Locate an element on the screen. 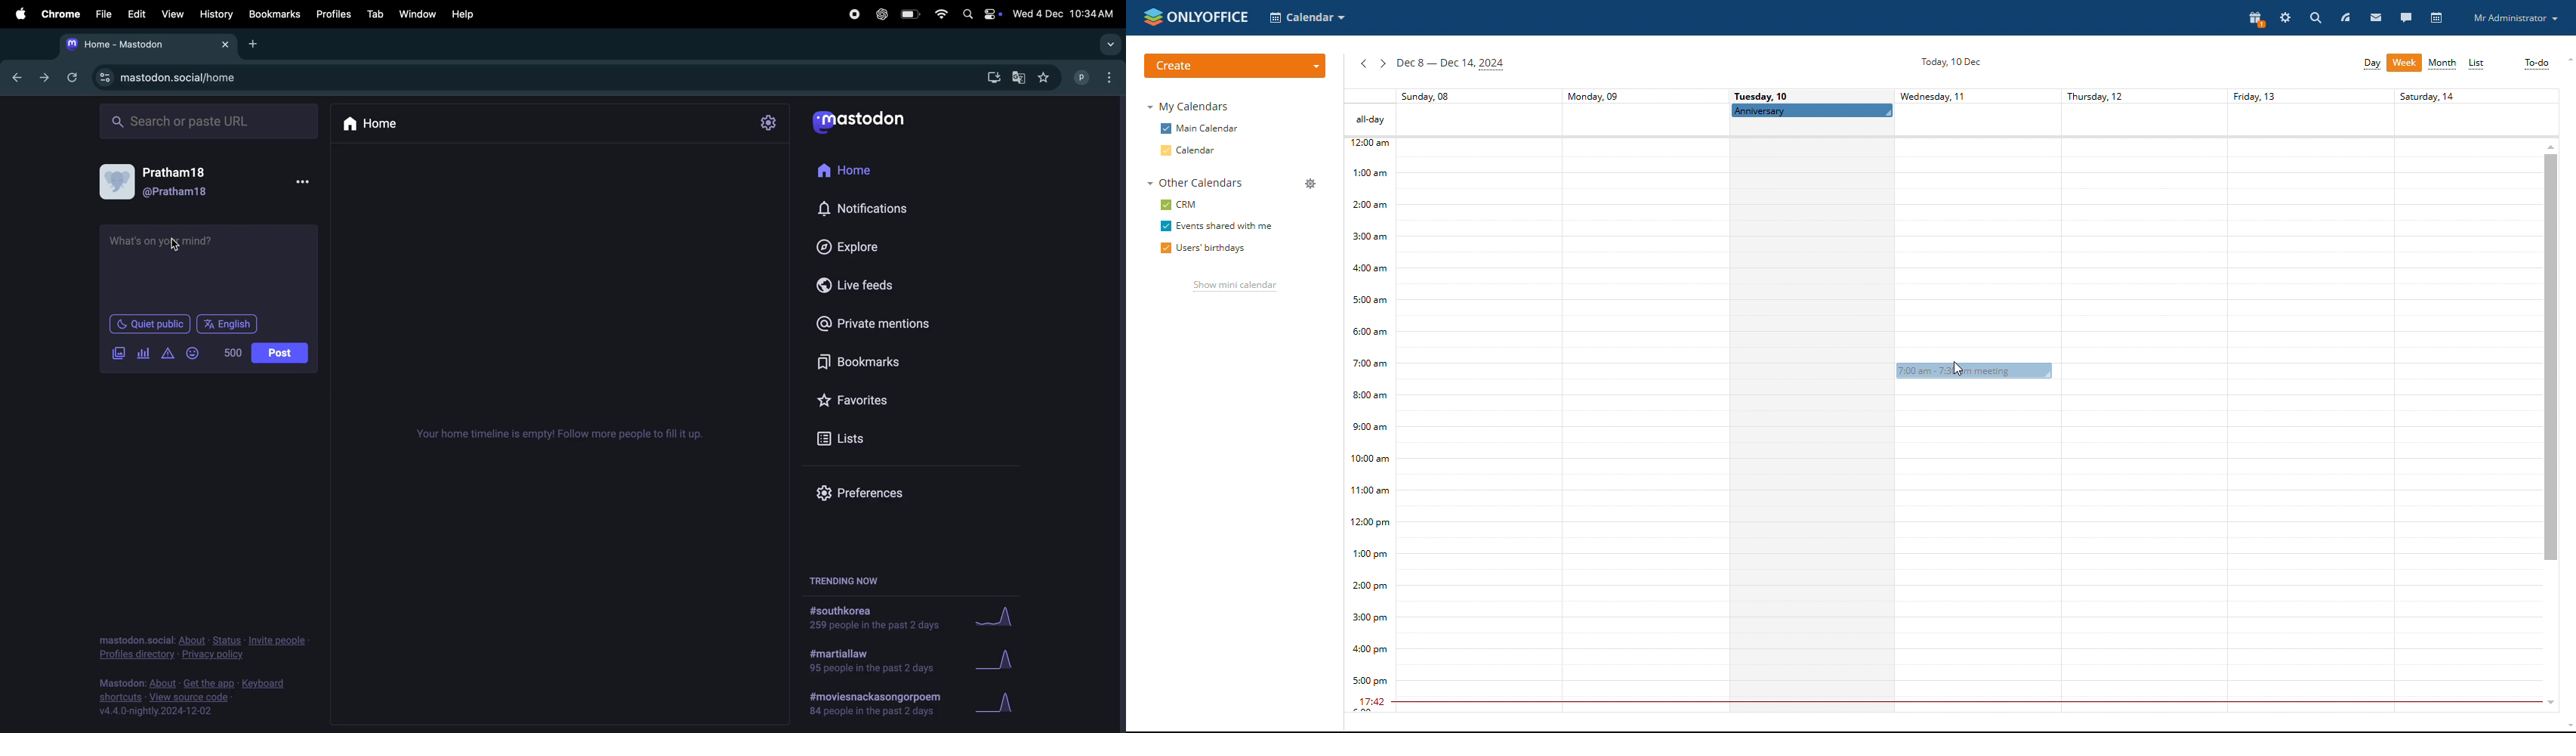 This screenshot has height=756, width=2576. tab is located at coordinates (376, 14).